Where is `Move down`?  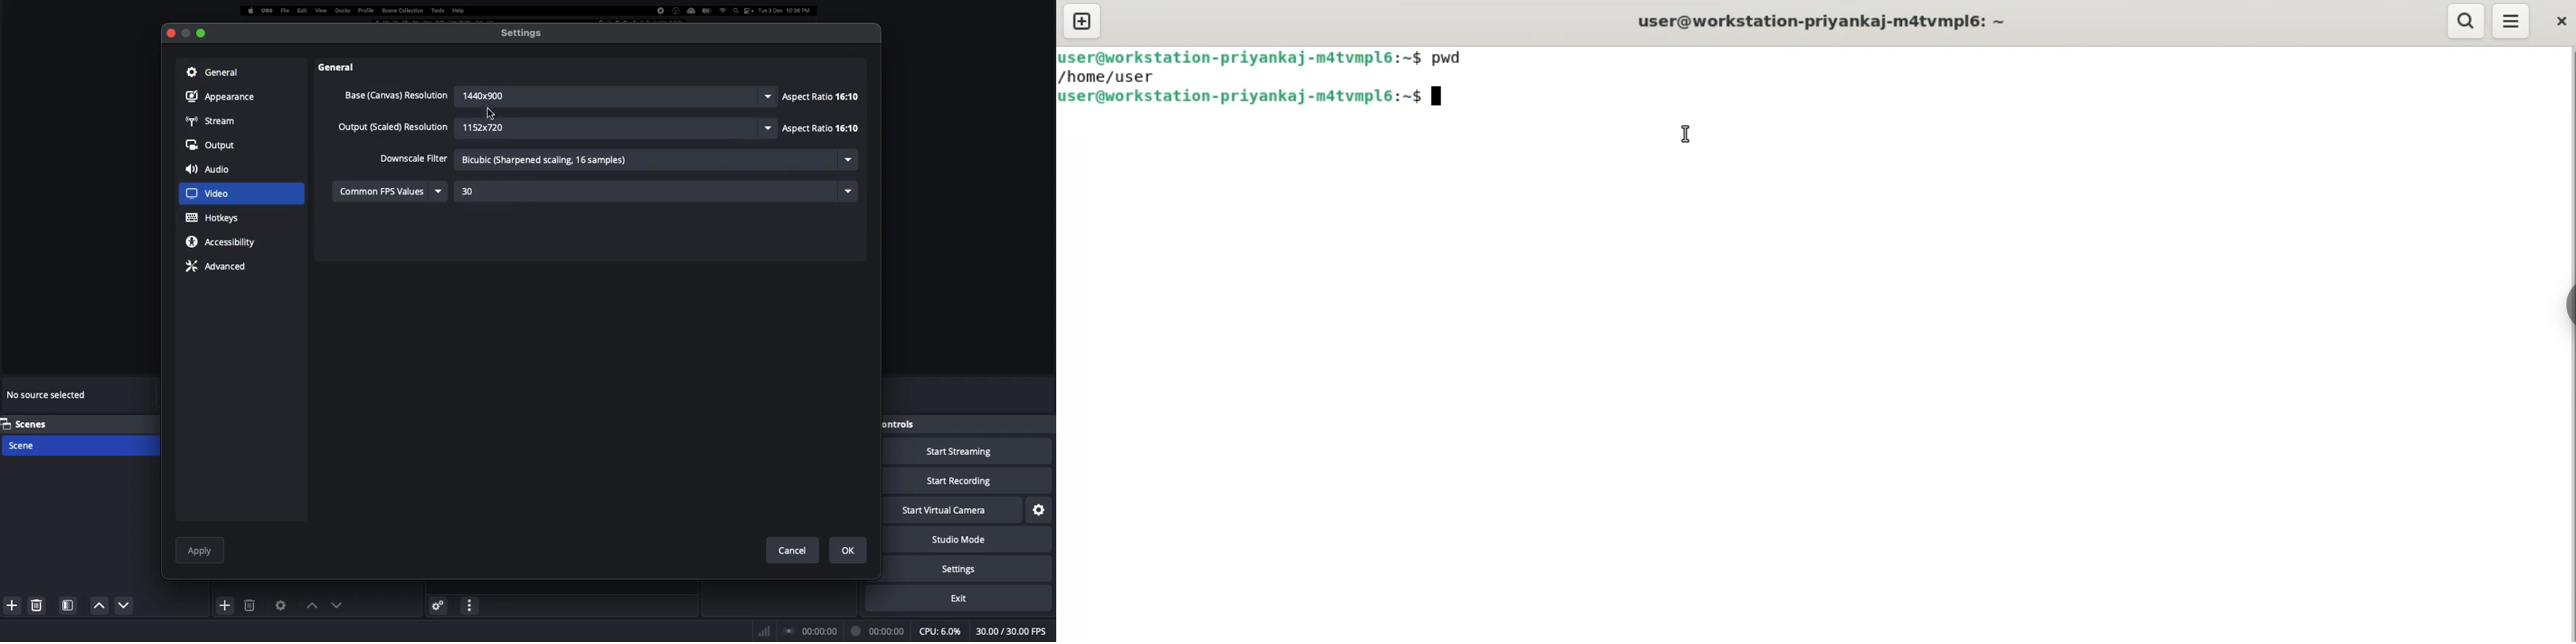 Move down is located at coordinates (335, 605).